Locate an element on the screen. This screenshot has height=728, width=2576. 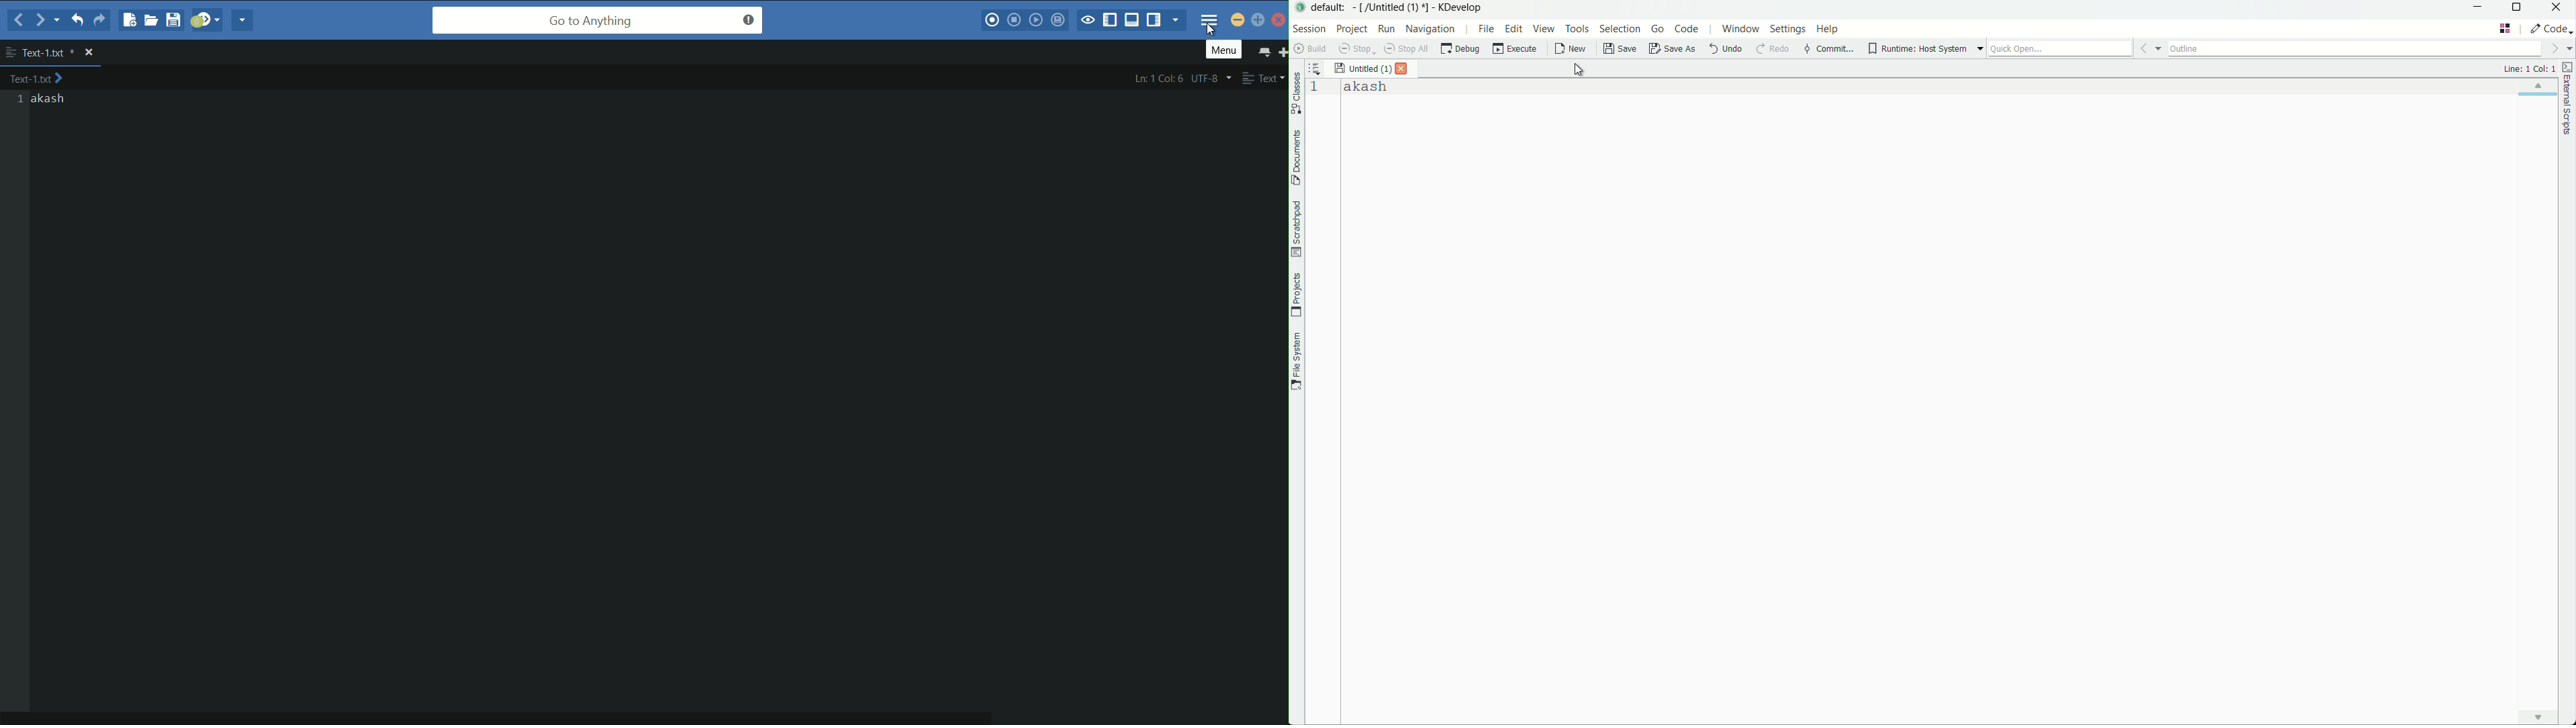
redo is located at coordinates (1772, 49).